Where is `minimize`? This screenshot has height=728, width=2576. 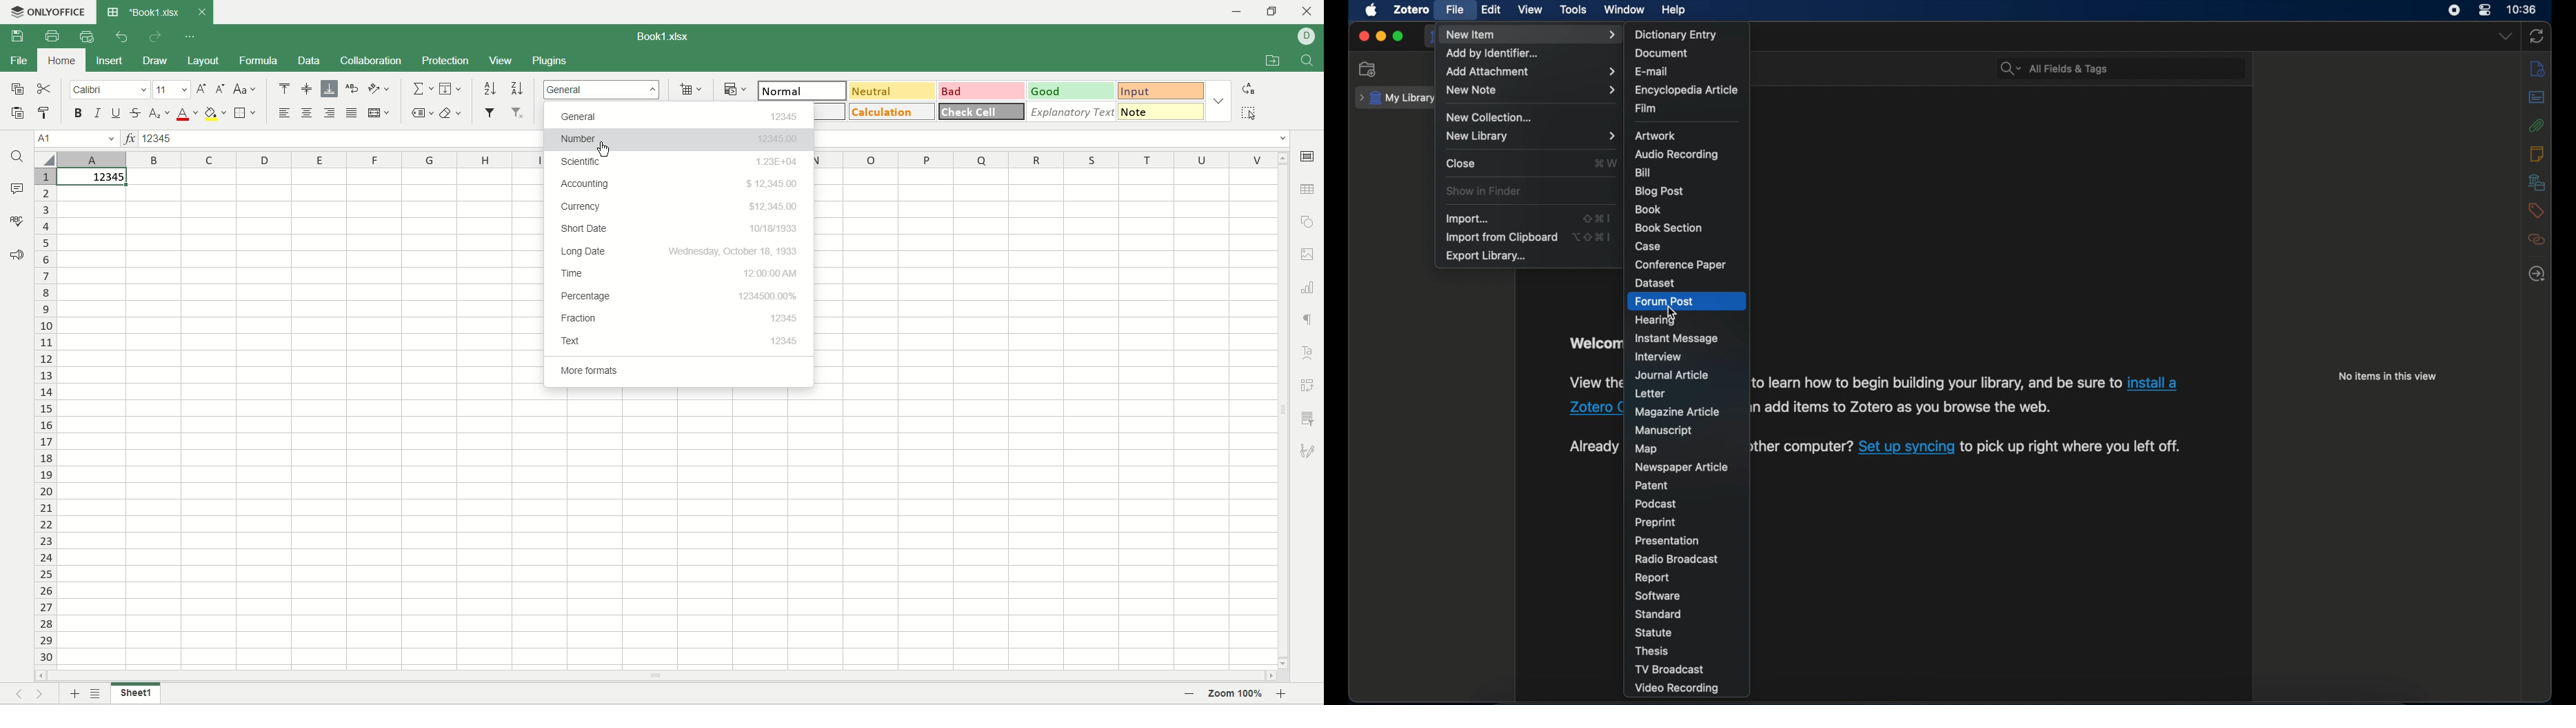 minimize is located at coordinates (1242, 13).